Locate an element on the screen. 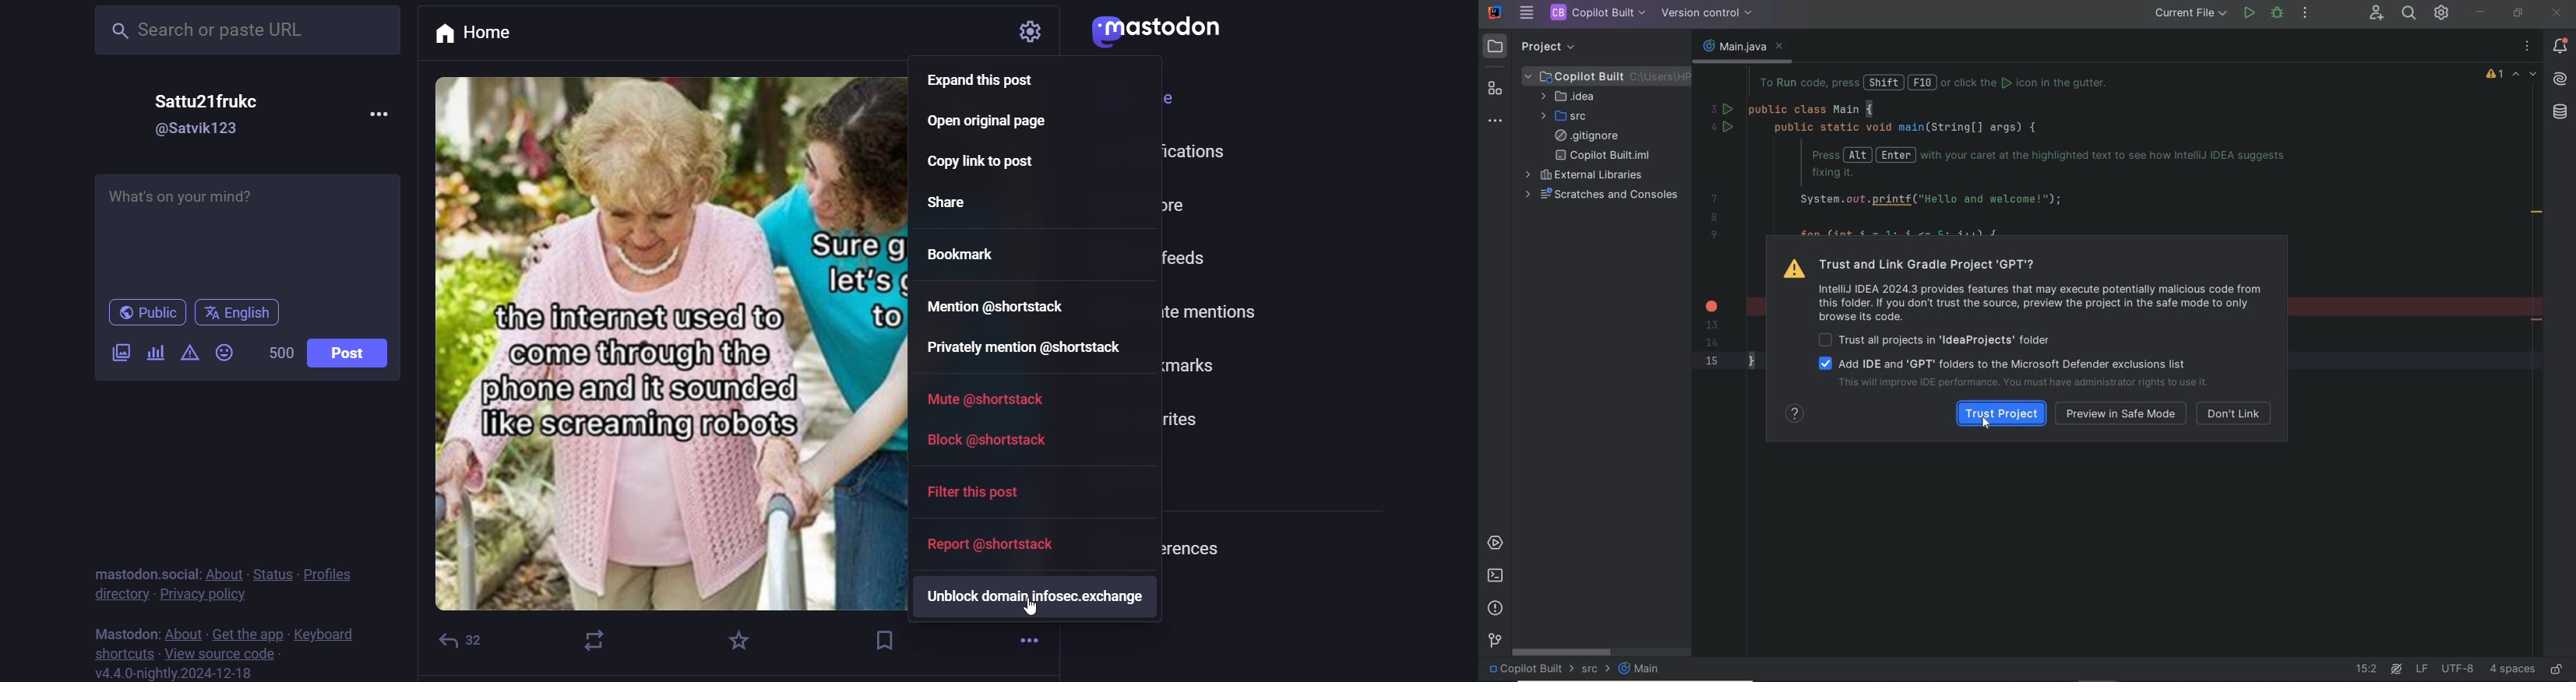  Trust all projects in folder is located at coordinates (1939, 339).